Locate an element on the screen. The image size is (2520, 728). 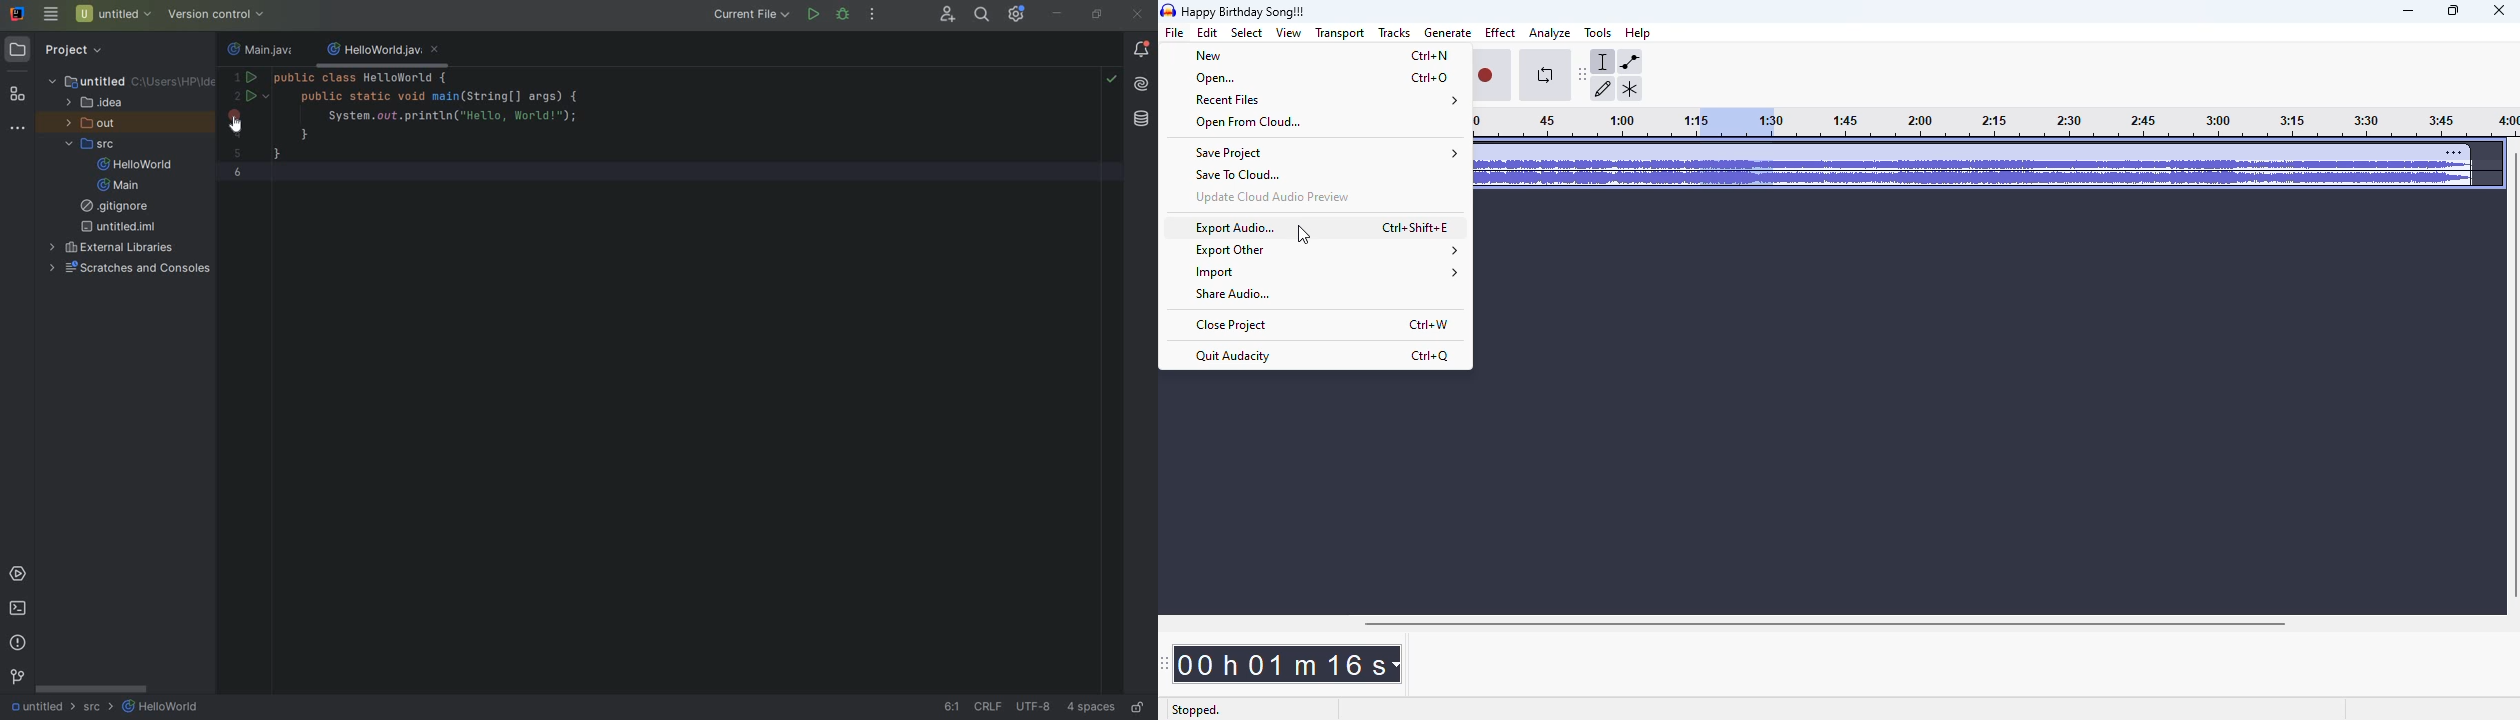
close project is located at coordinates (1231, 325).